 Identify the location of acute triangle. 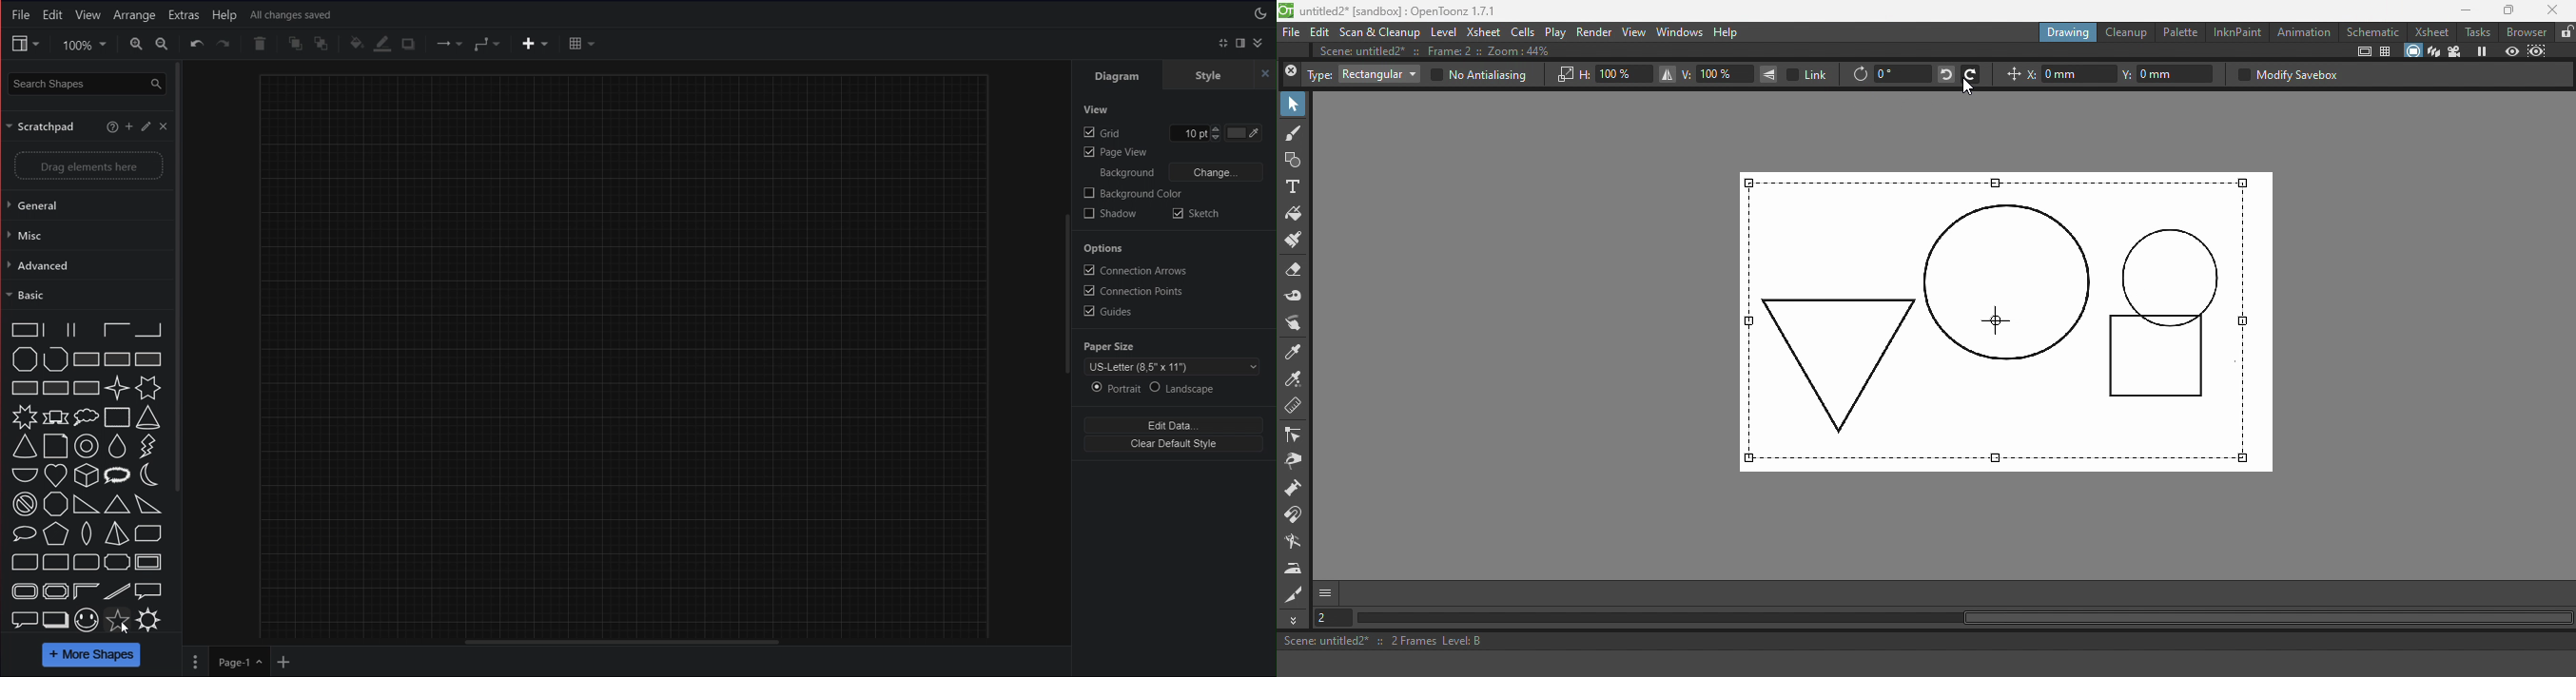
(117, 504).